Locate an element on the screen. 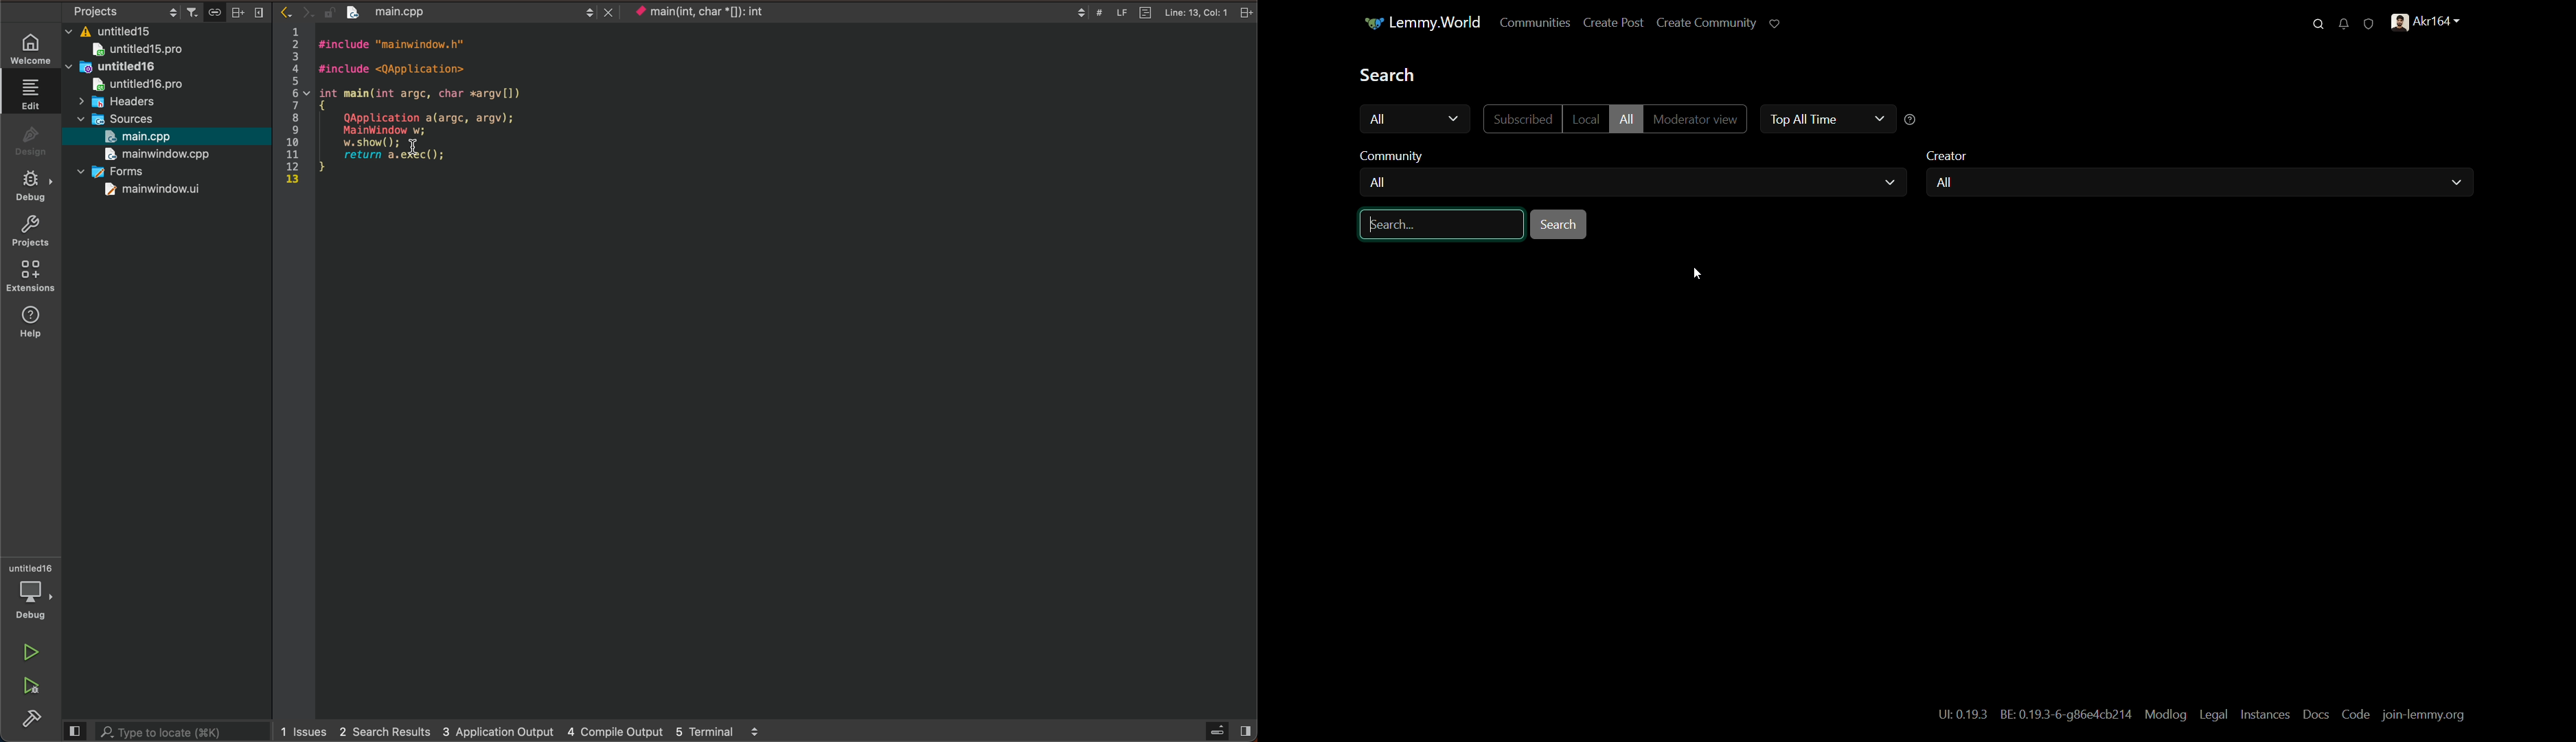 The image size is (2576, 756). forms is located at coordinates (127, 173).